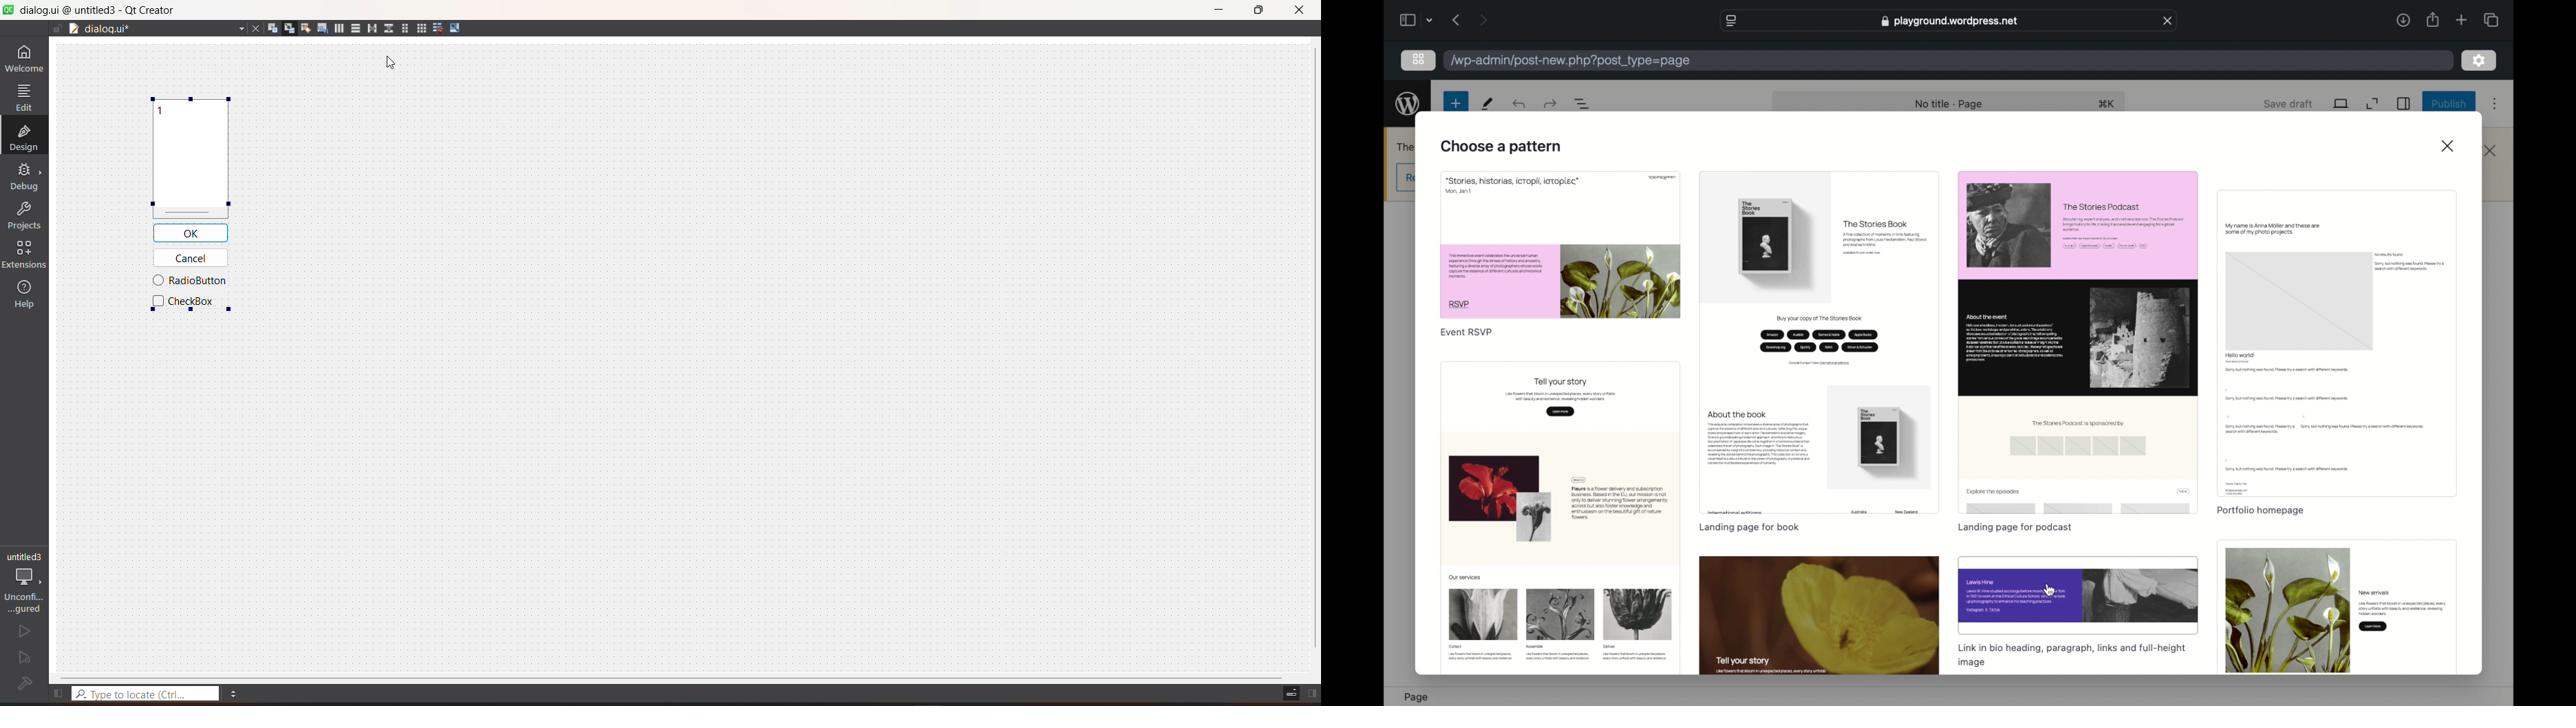 The height and width of the screenshot is (728, 2576). Describe the element at coordinates (1488, 104) in the screenshot. I see `edit` at that location.